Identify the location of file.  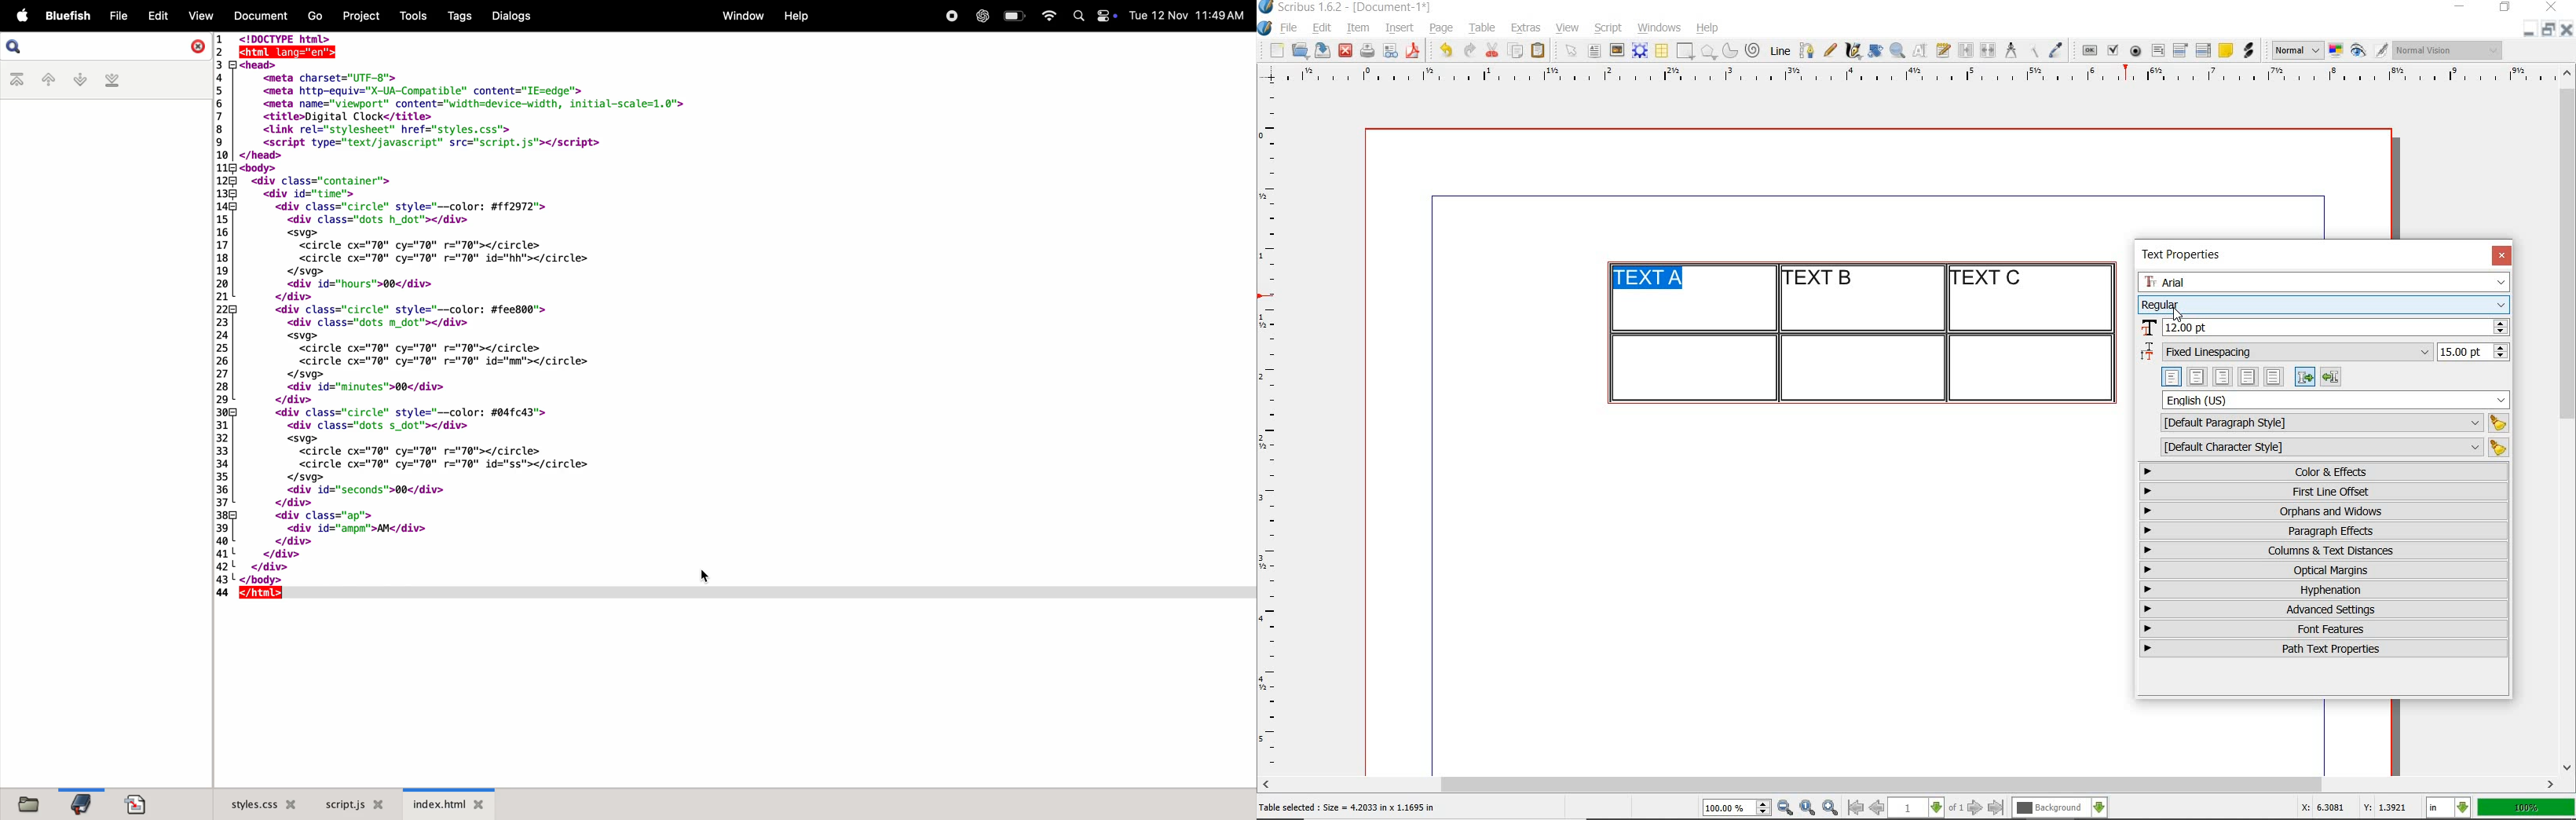
(1290, 28).